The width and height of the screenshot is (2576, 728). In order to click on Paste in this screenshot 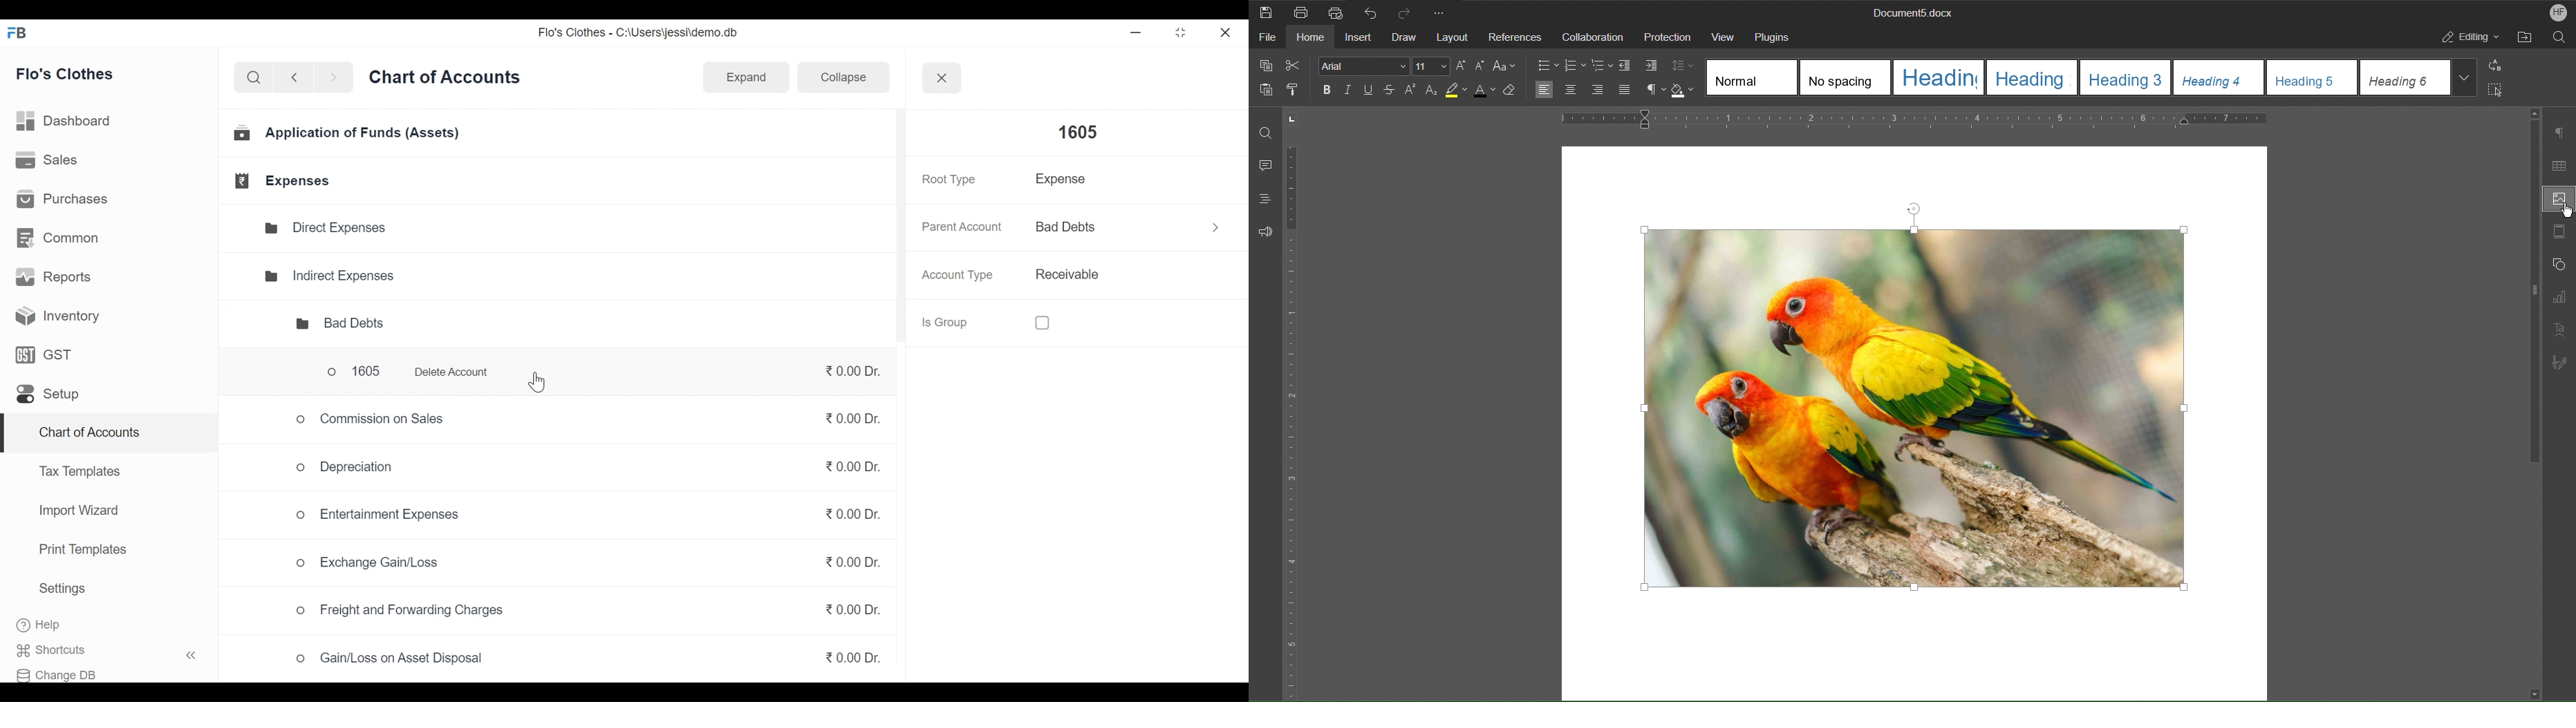, I will do `click(1264, 93)`.